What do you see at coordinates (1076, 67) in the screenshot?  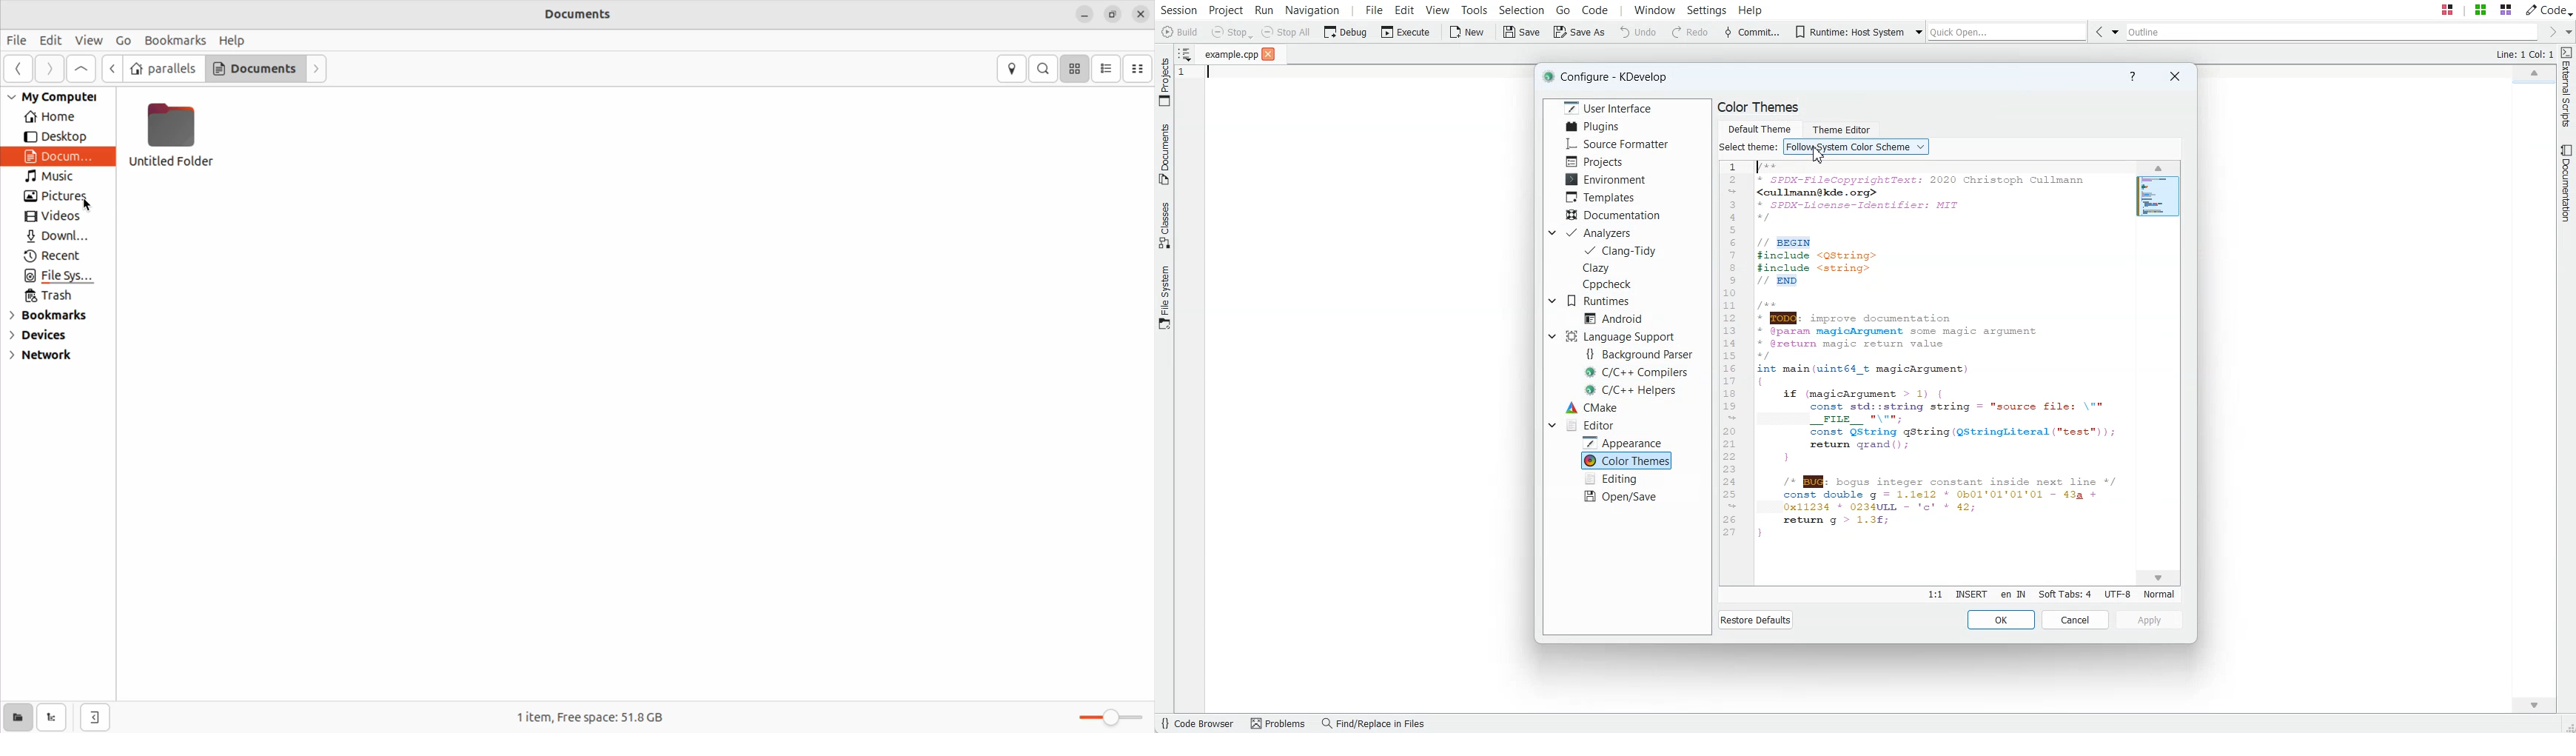 I see `icon view` at bounding box center [1076, 67].